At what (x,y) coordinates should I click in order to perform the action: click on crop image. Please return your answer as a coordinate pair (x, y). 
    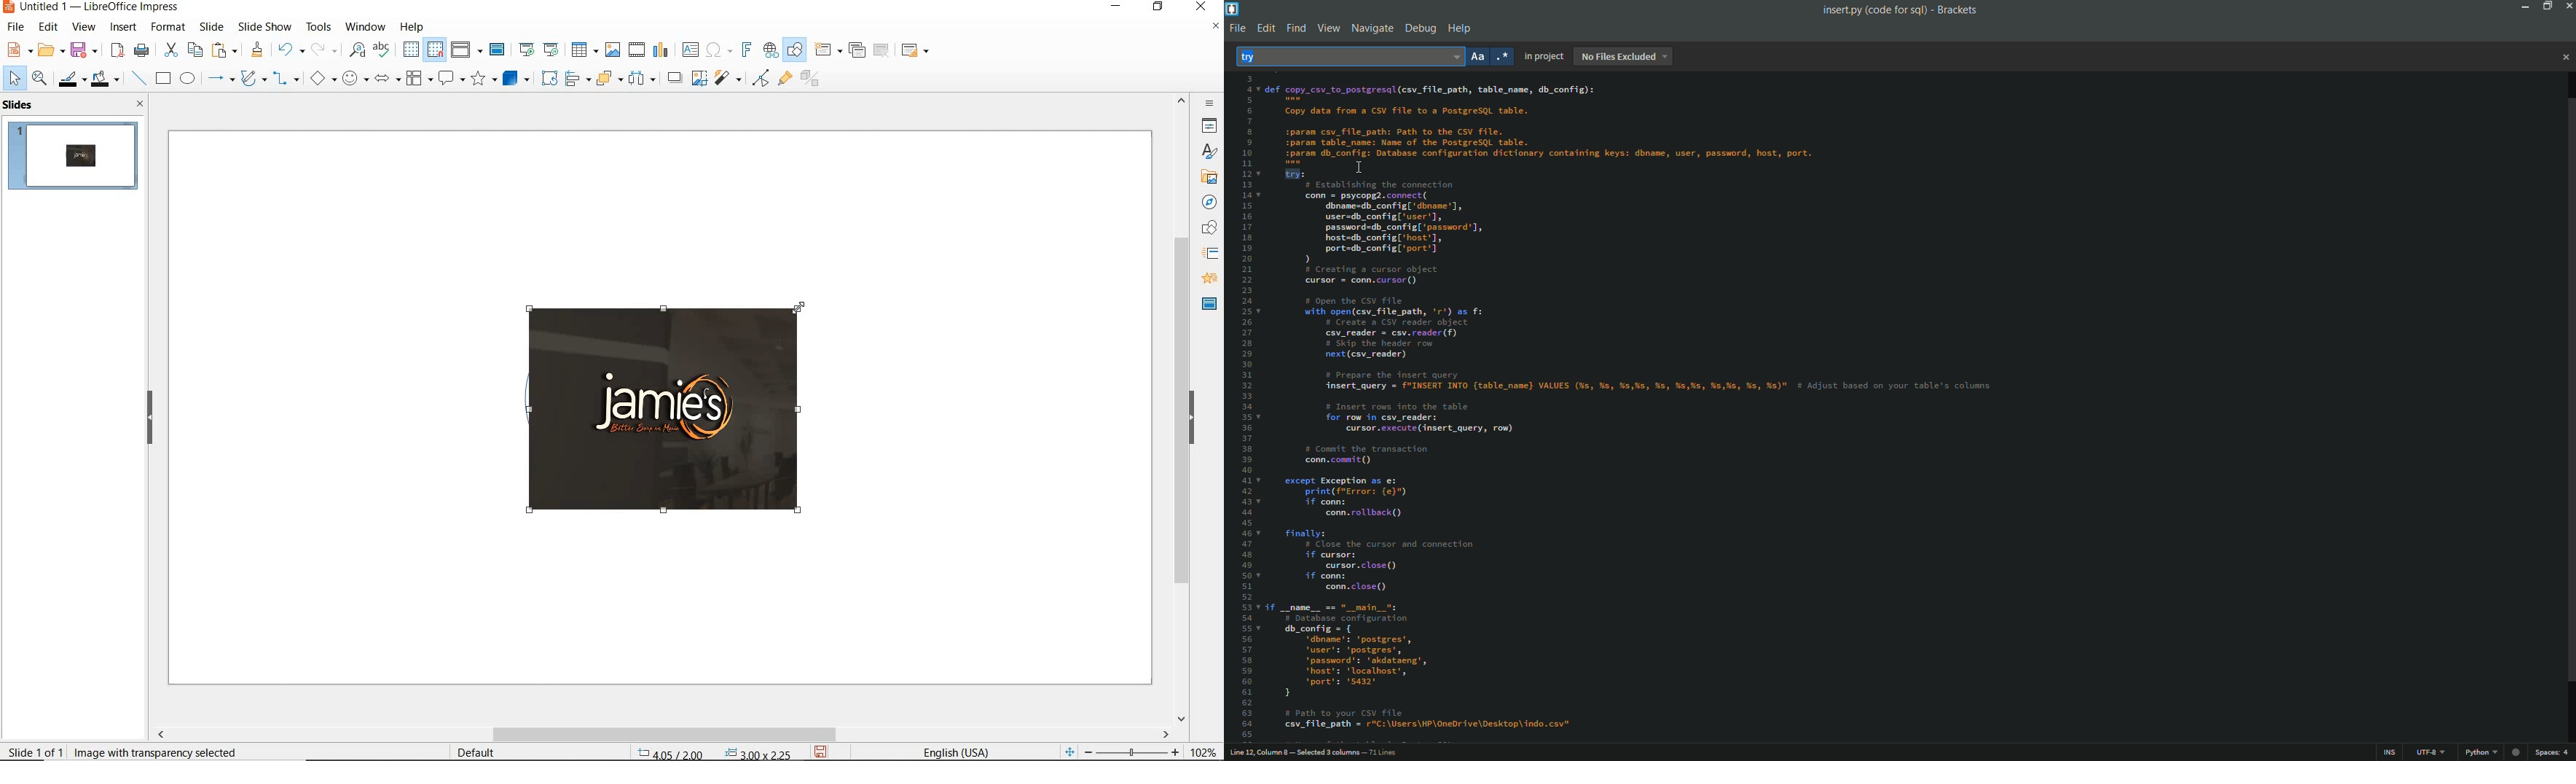
    Looking at the image, I should click on (699, 77).